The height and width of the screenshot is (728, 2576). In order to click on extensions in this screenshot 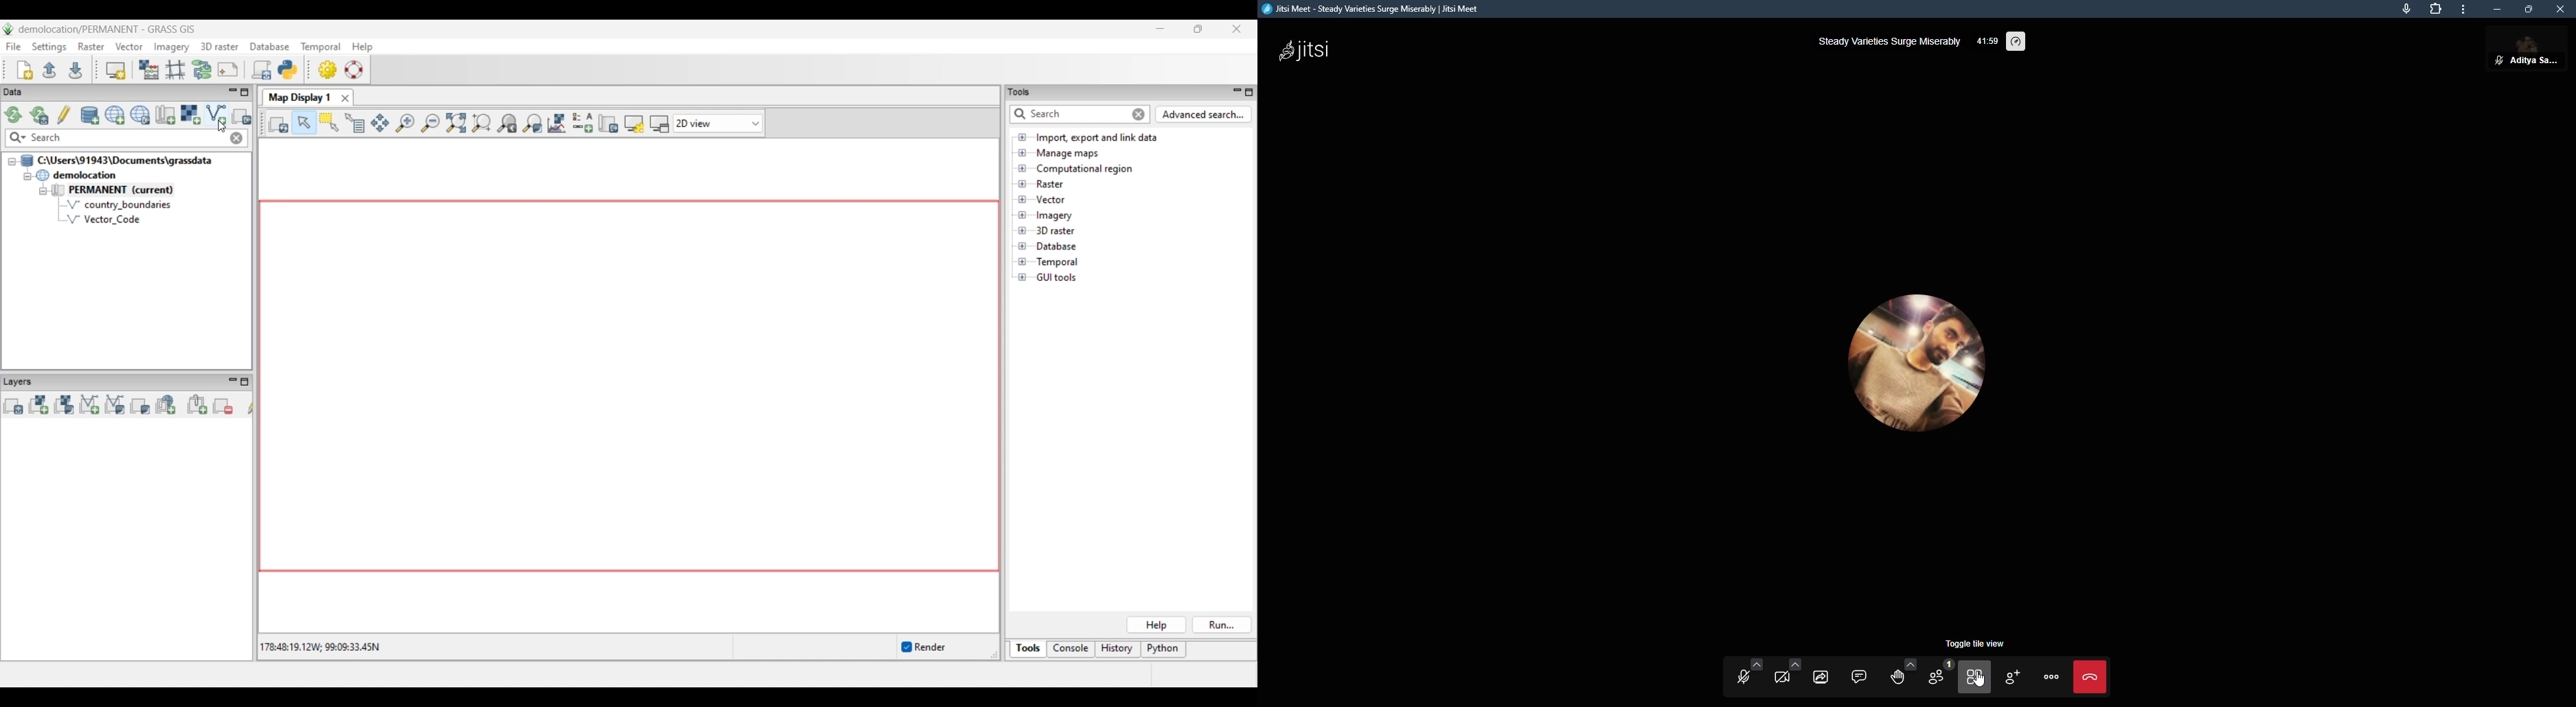, I will do `click(2437, 10)`.